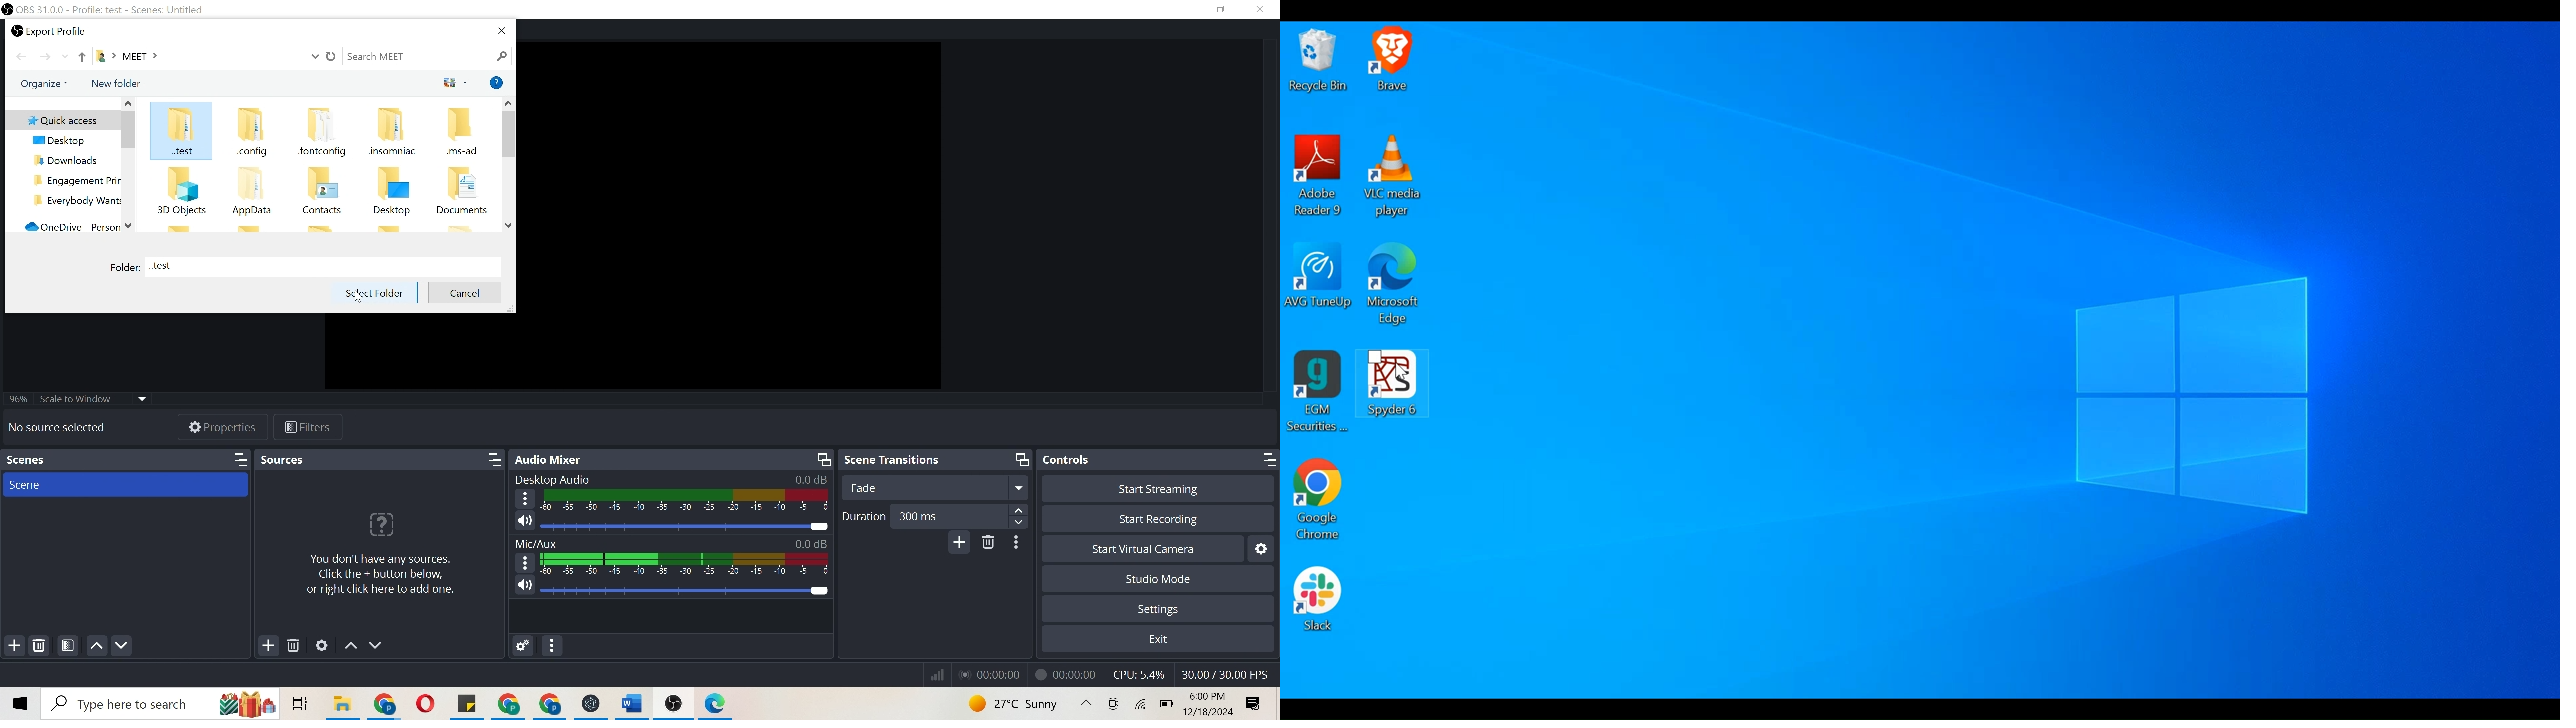 The height and width of the screenshot is (728, 2576). I want to click on recordings time, so click(1031, 673).